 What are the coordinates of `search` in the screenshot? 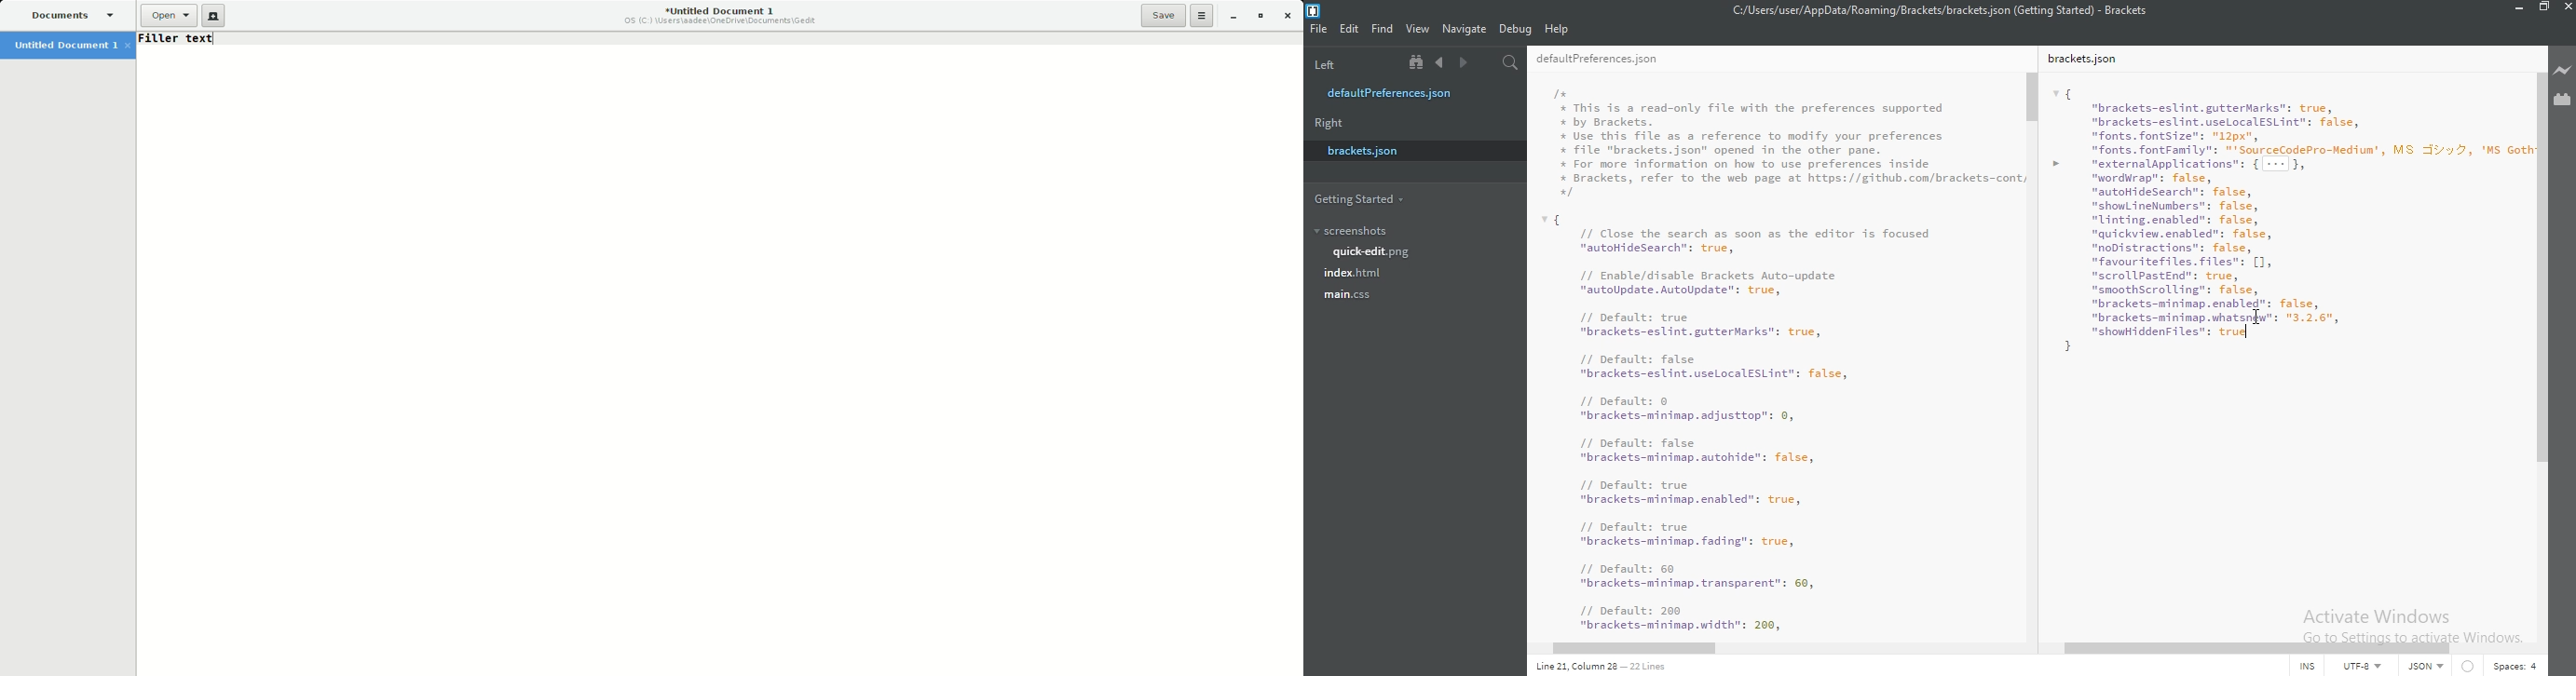 It's located at (1506, 64).